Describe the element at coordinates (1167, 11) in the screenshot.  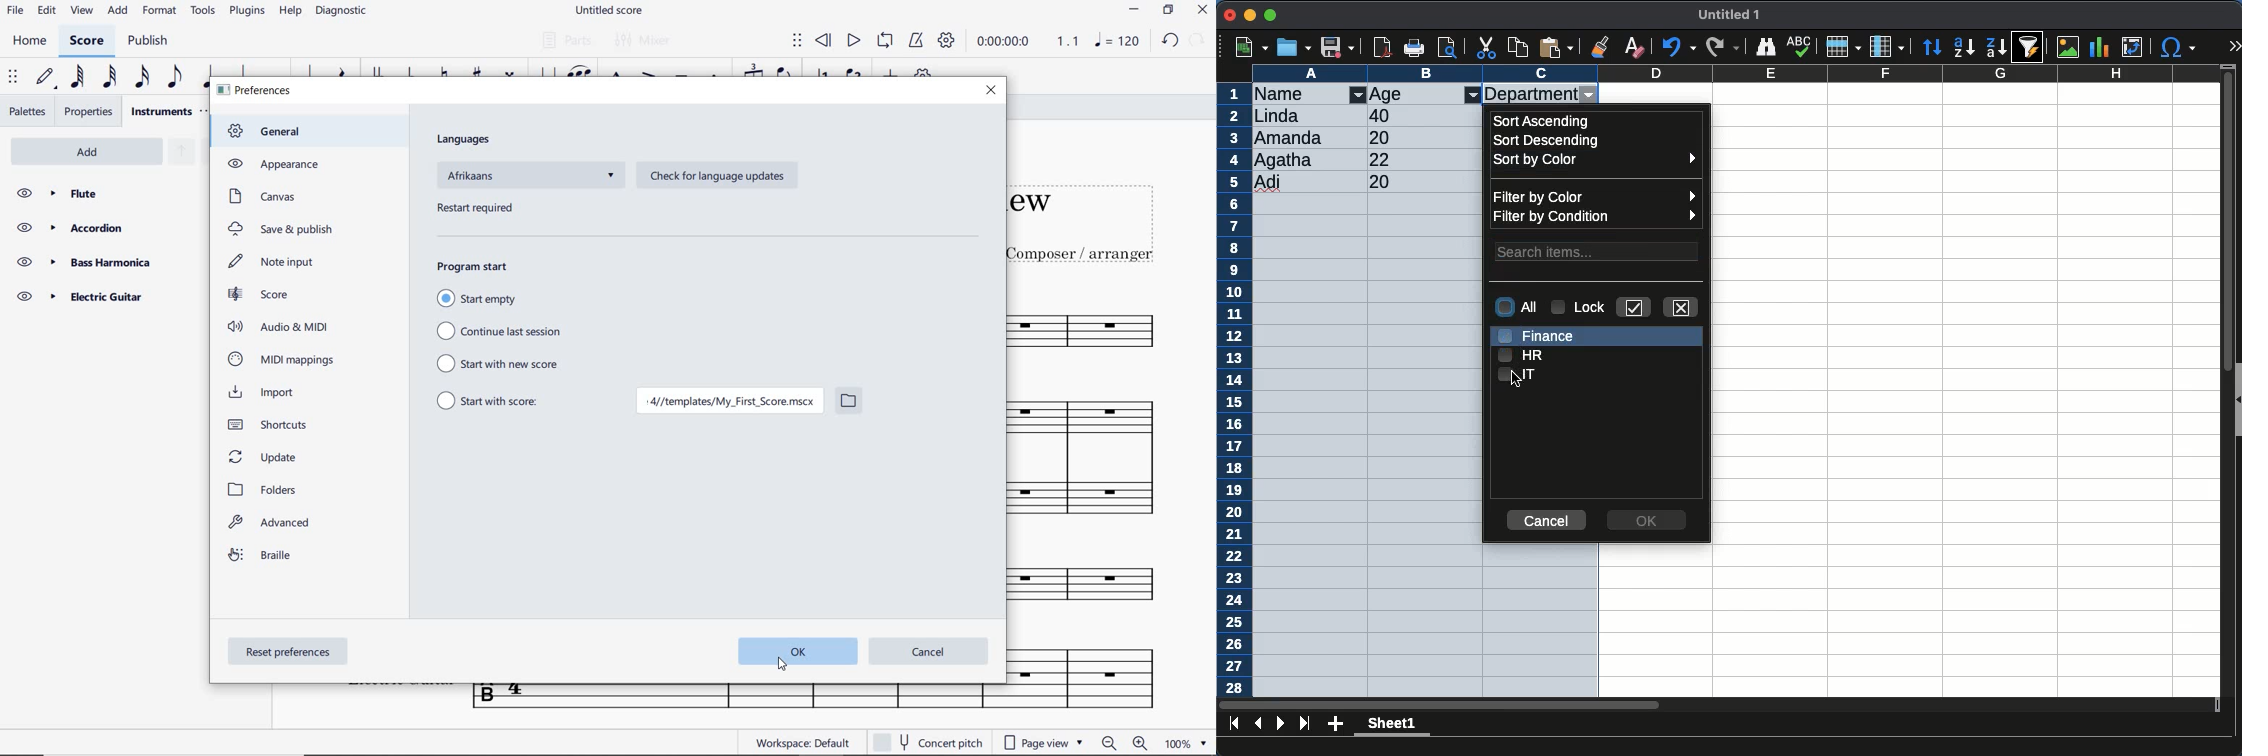
I see `RESTORE DOWN` at that location.